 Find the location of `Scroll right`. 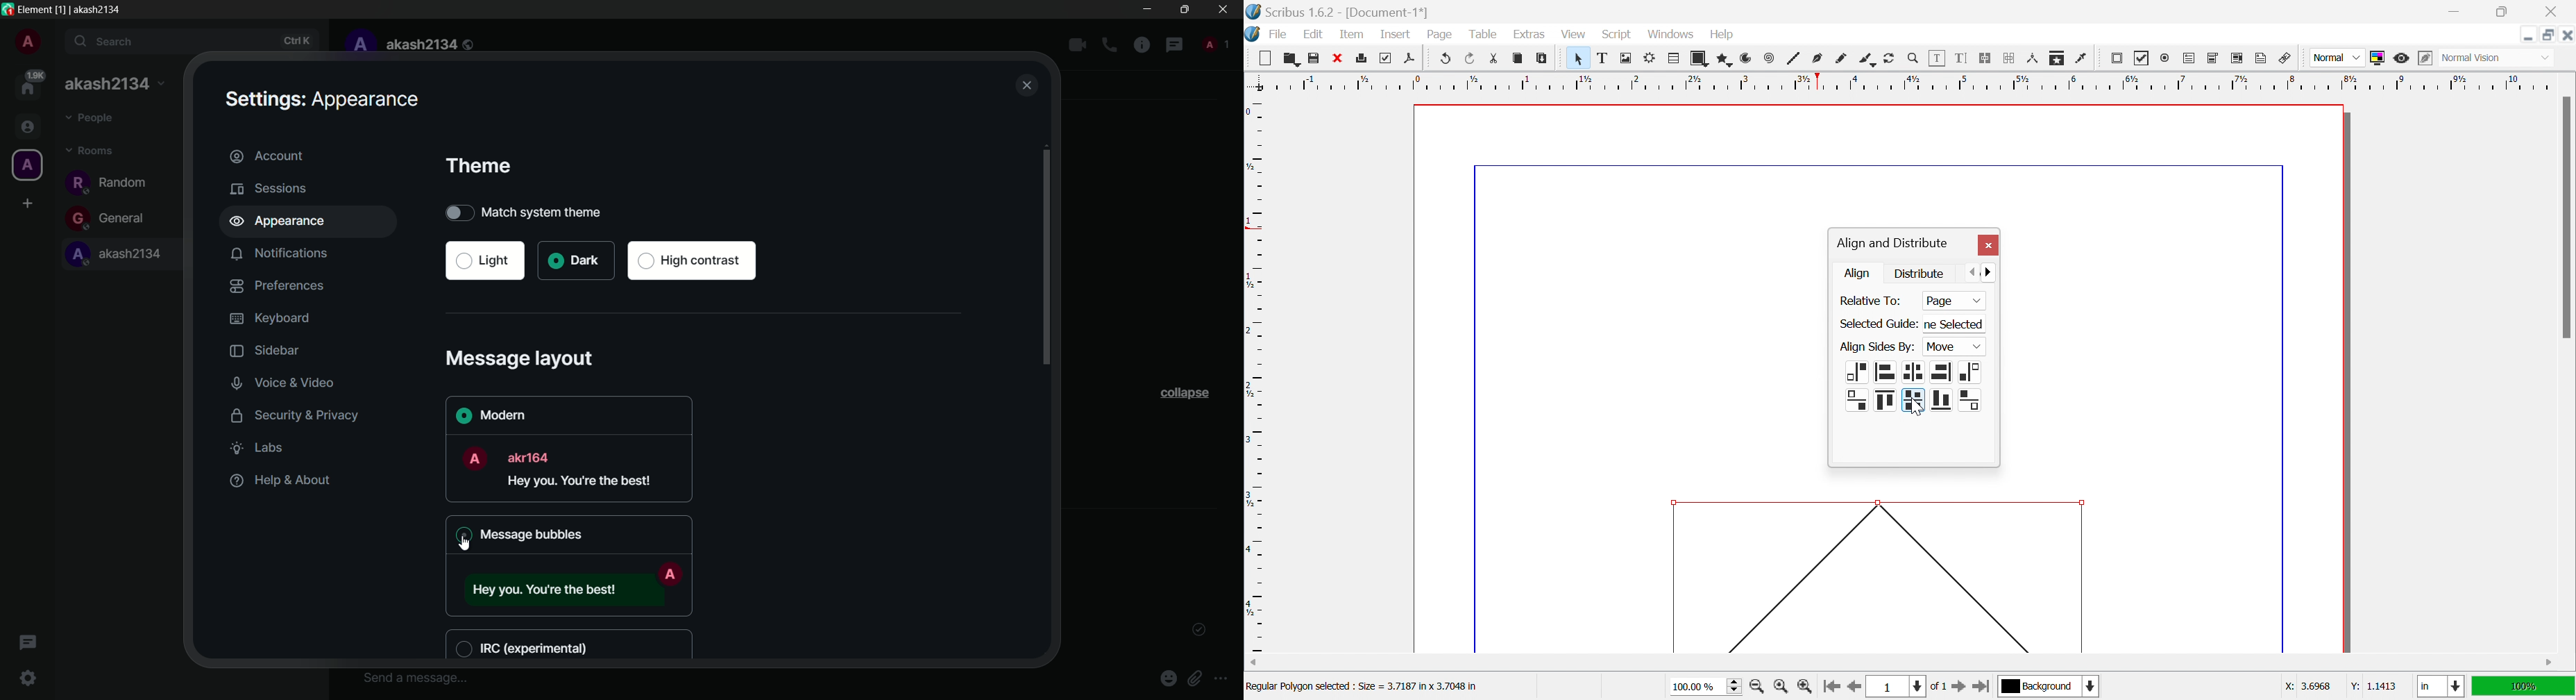

Scroll right is located at coordinates (2550, 663).